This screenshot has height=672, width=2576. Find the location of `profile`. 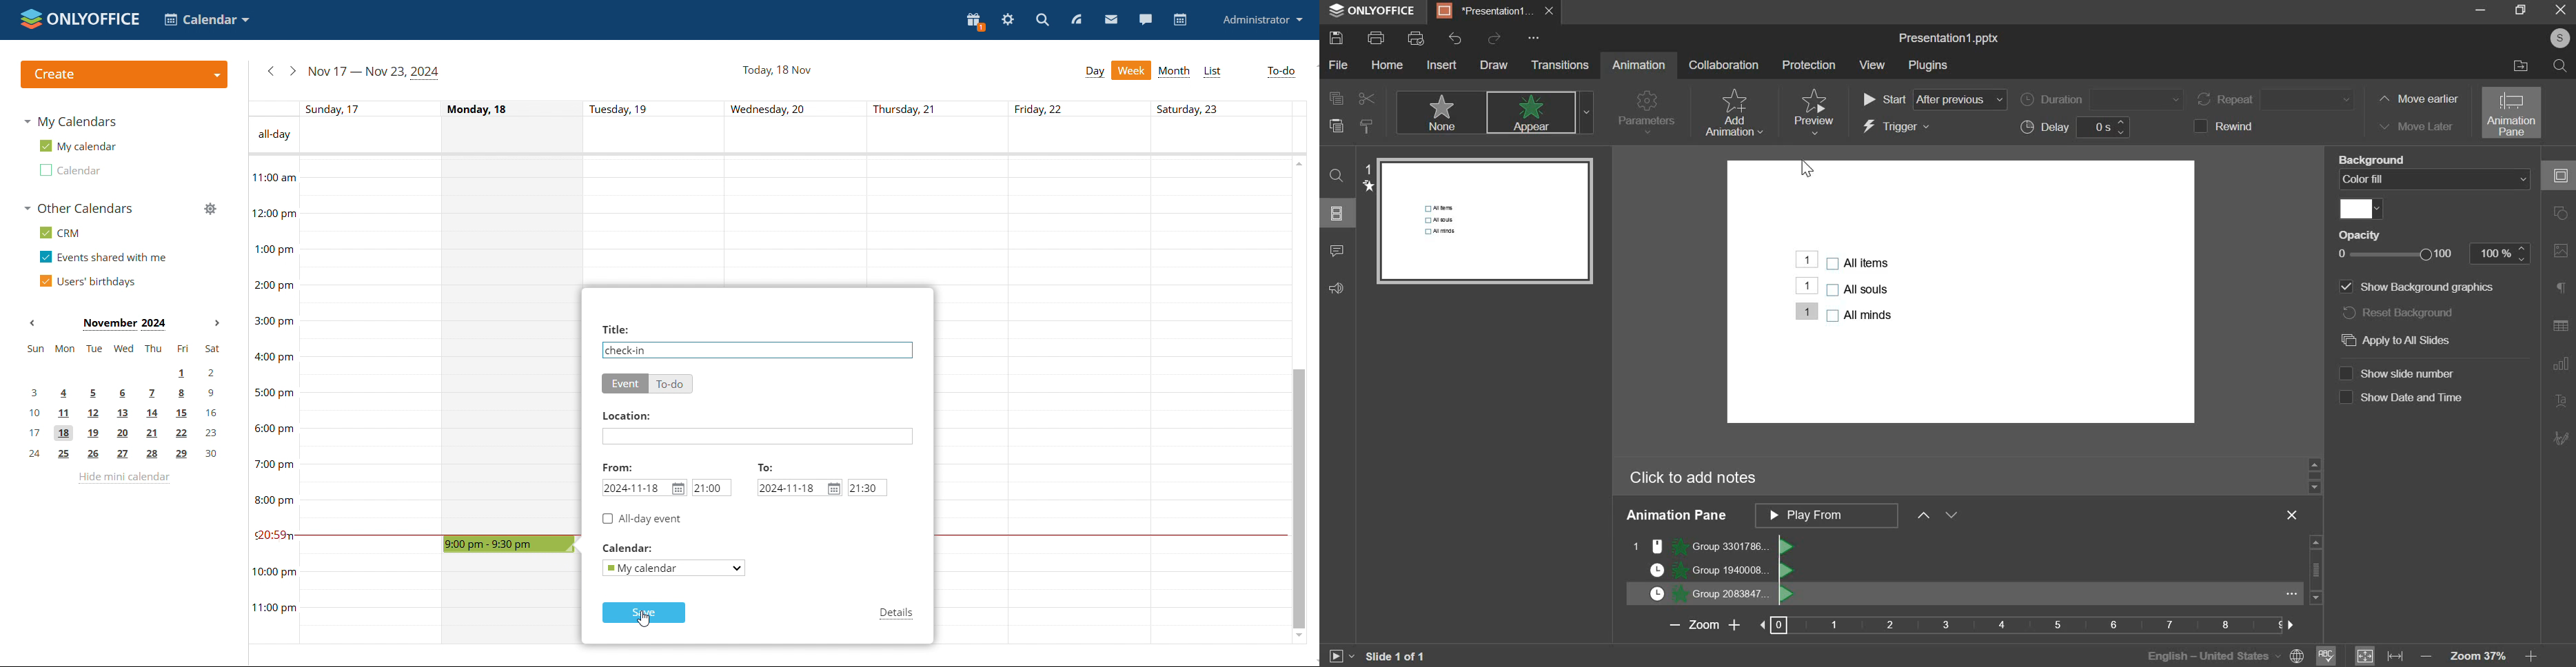

profile is located at coordinates (1264, 20).